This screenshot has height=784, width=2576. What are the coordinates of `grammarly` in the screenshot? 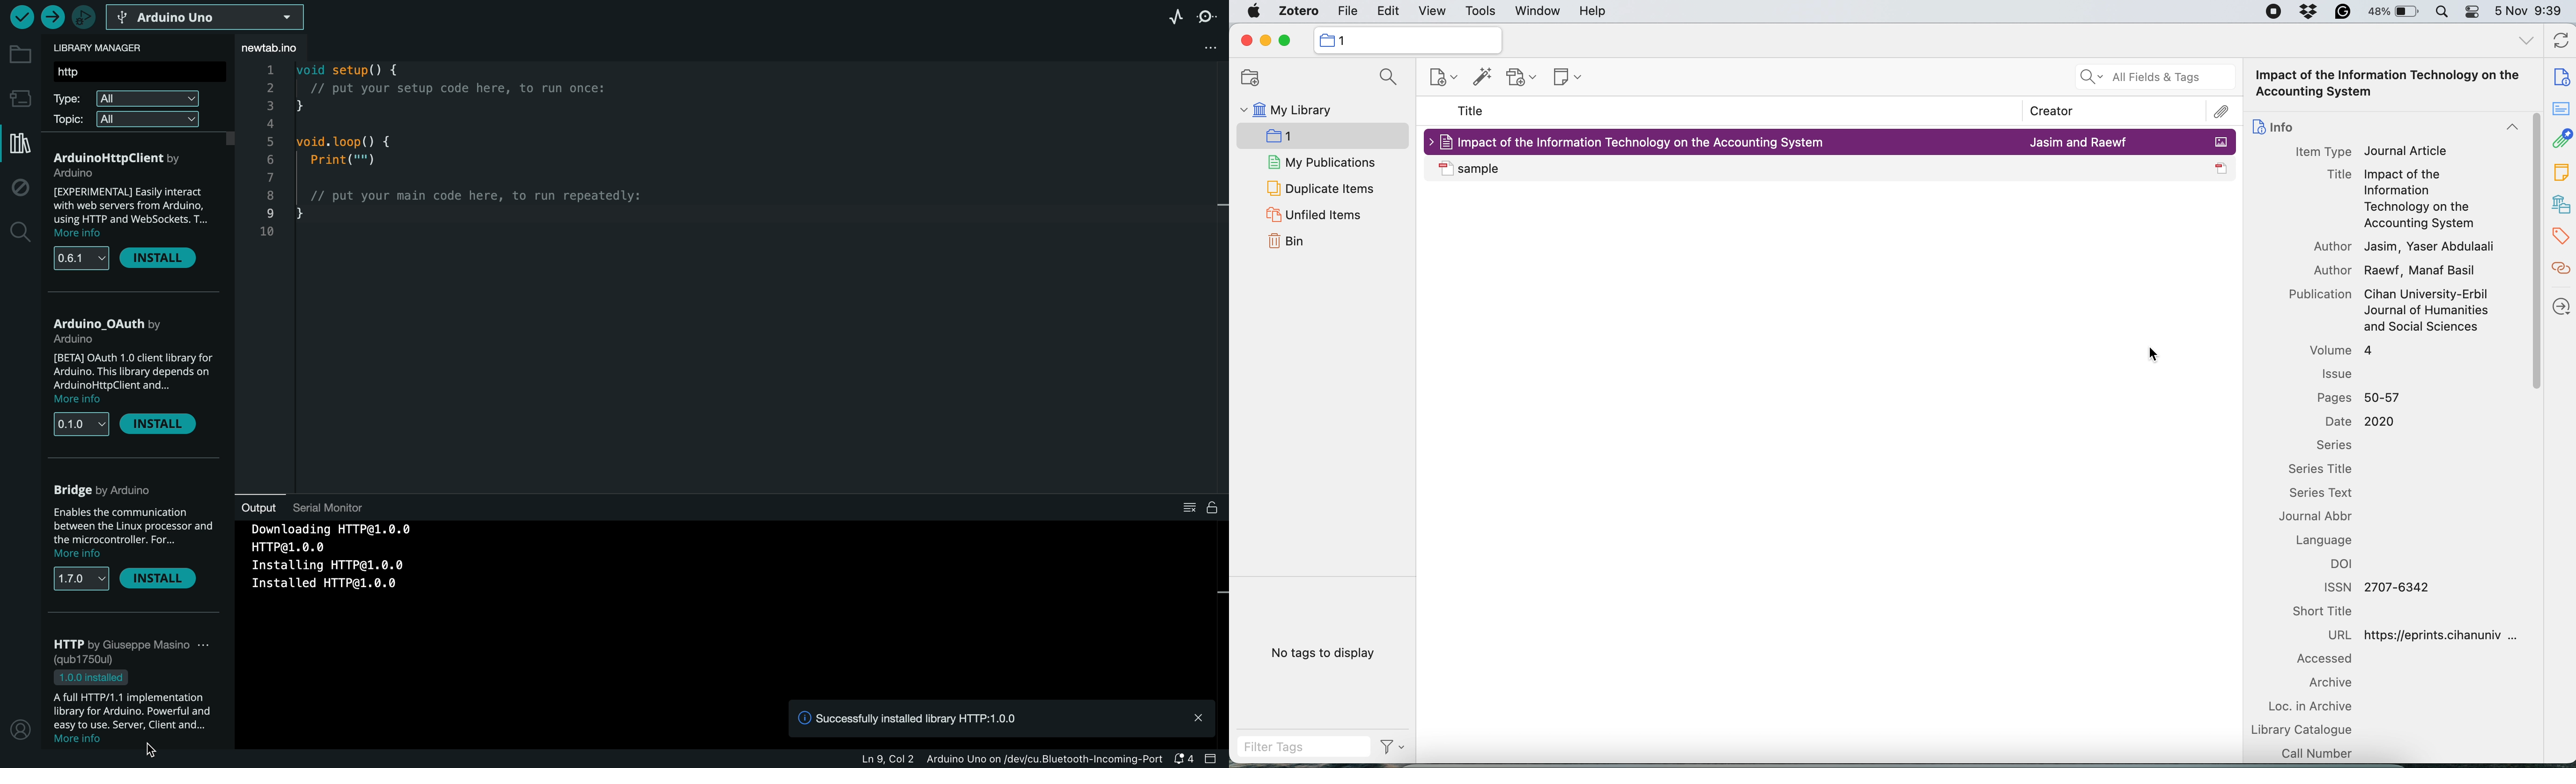 It's located at (2342, 12).